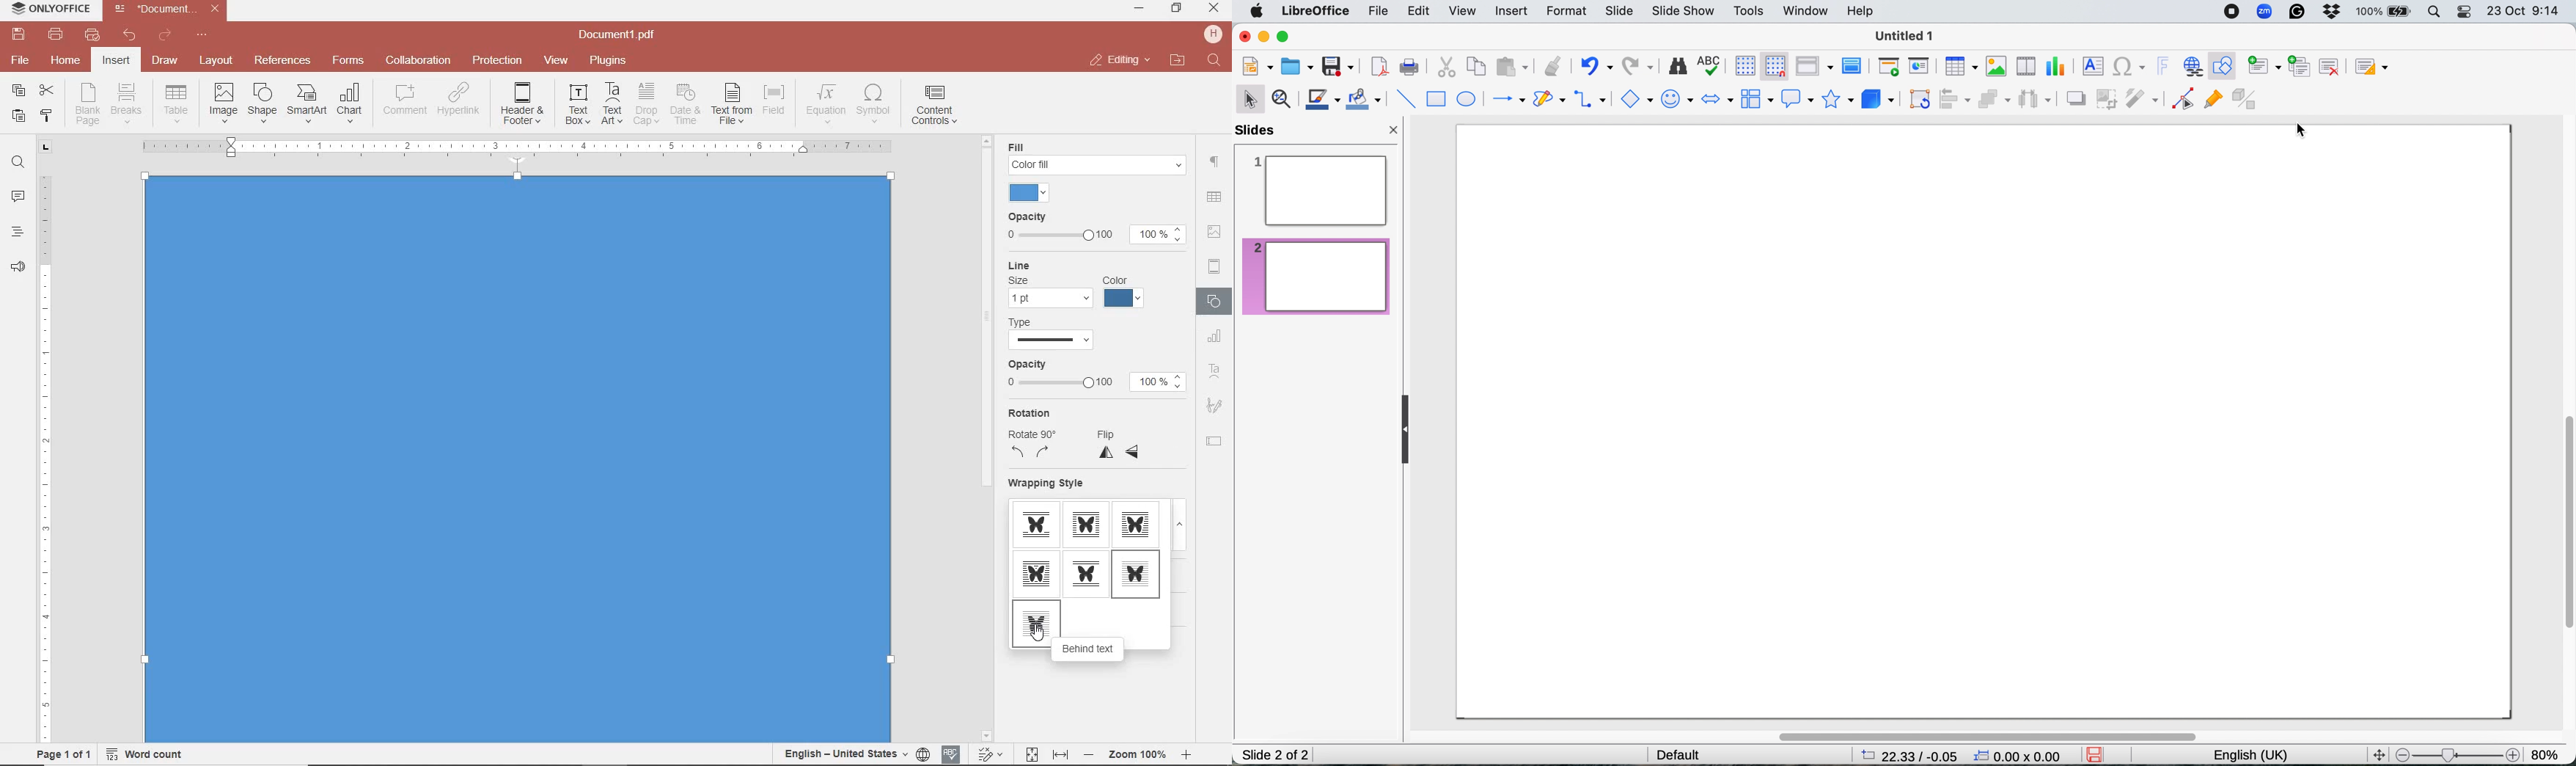 Image resolution: width=2576 pixels, height=784 pixels. Describe the element at coordinates (934, 106) in the screenshot. I see `INSERT CONTENT CONTROLS` at that location.